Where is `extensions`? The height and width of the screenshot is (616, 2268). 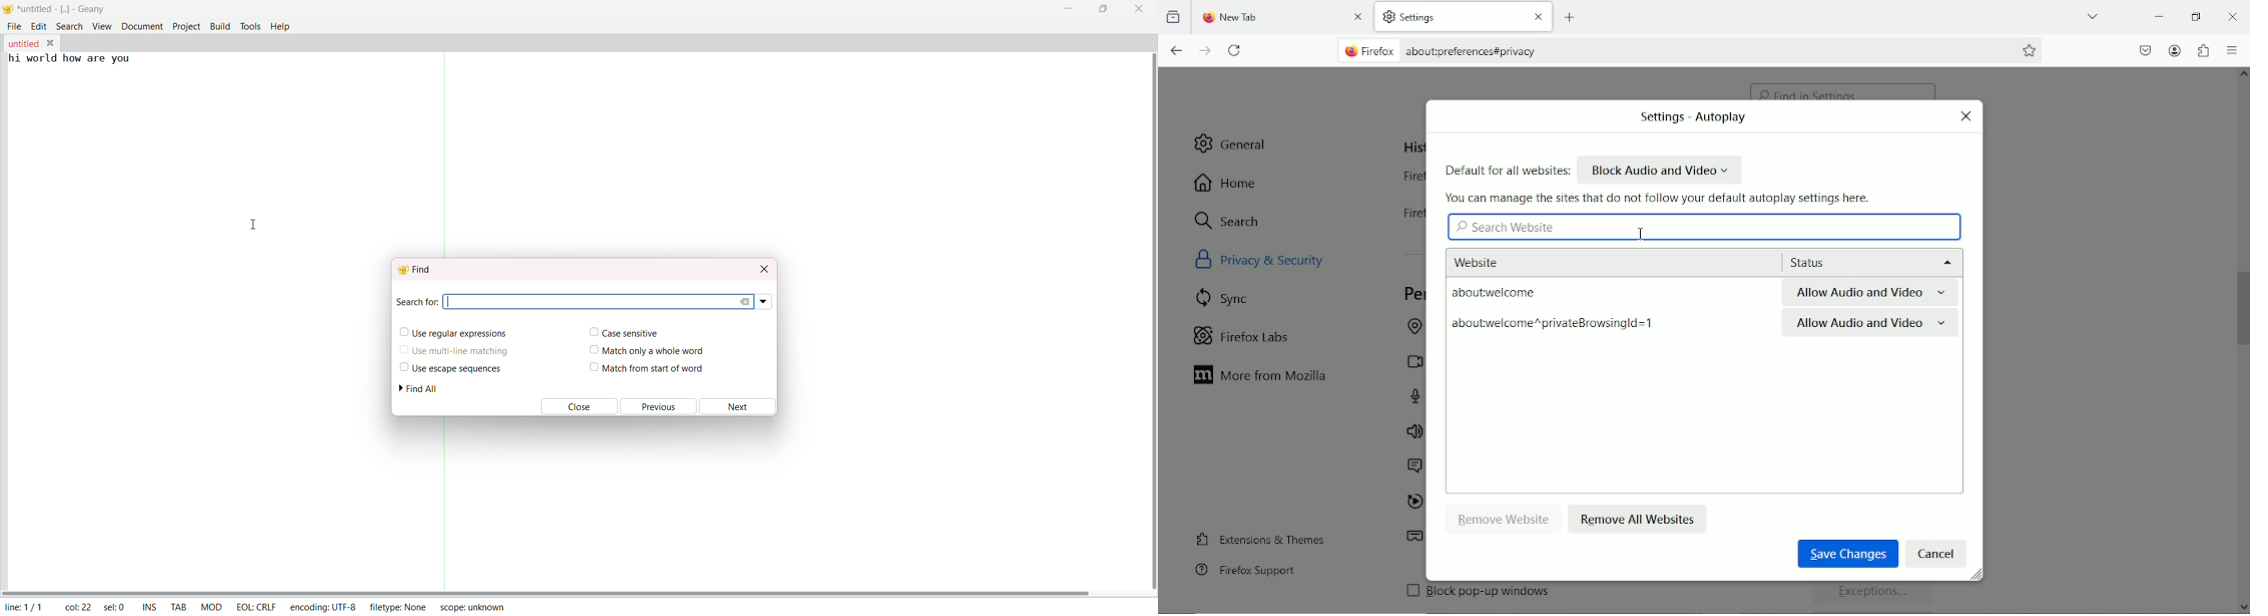
extensions is located at coordinates (2203, 50).